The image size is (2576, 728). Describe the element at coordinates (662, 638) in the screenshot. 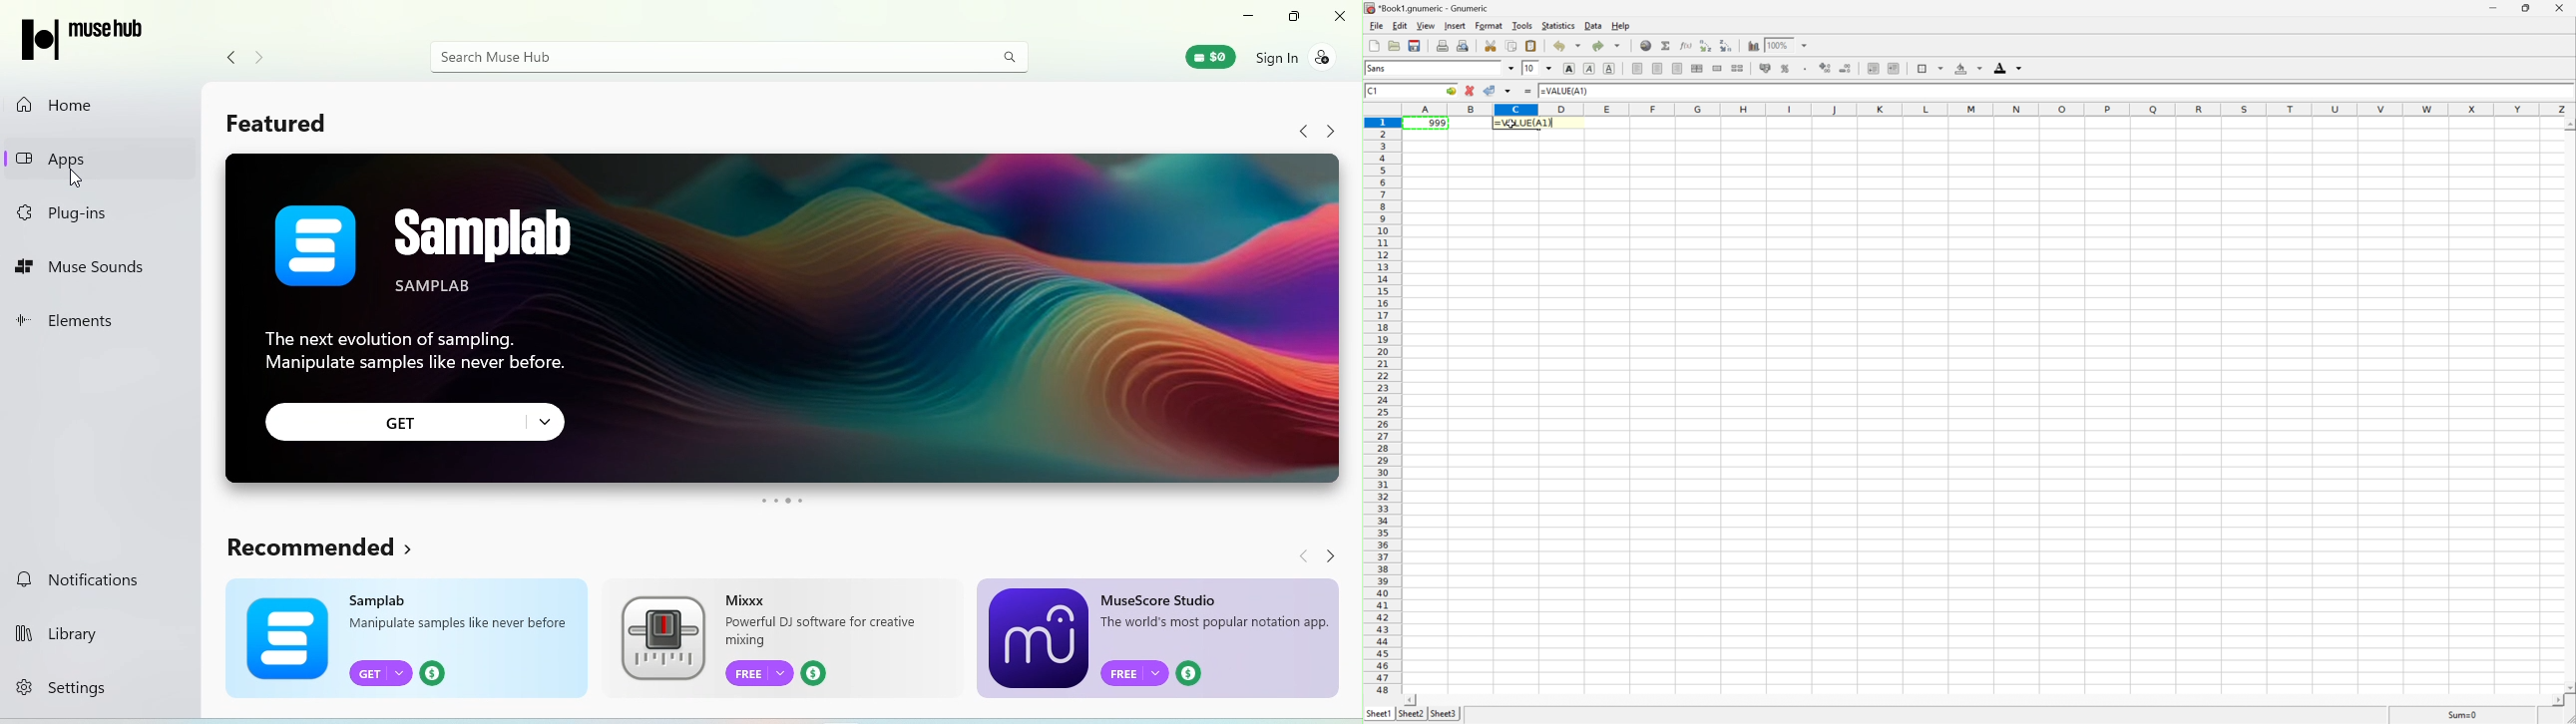

I see `Mixx Logo` at that location.